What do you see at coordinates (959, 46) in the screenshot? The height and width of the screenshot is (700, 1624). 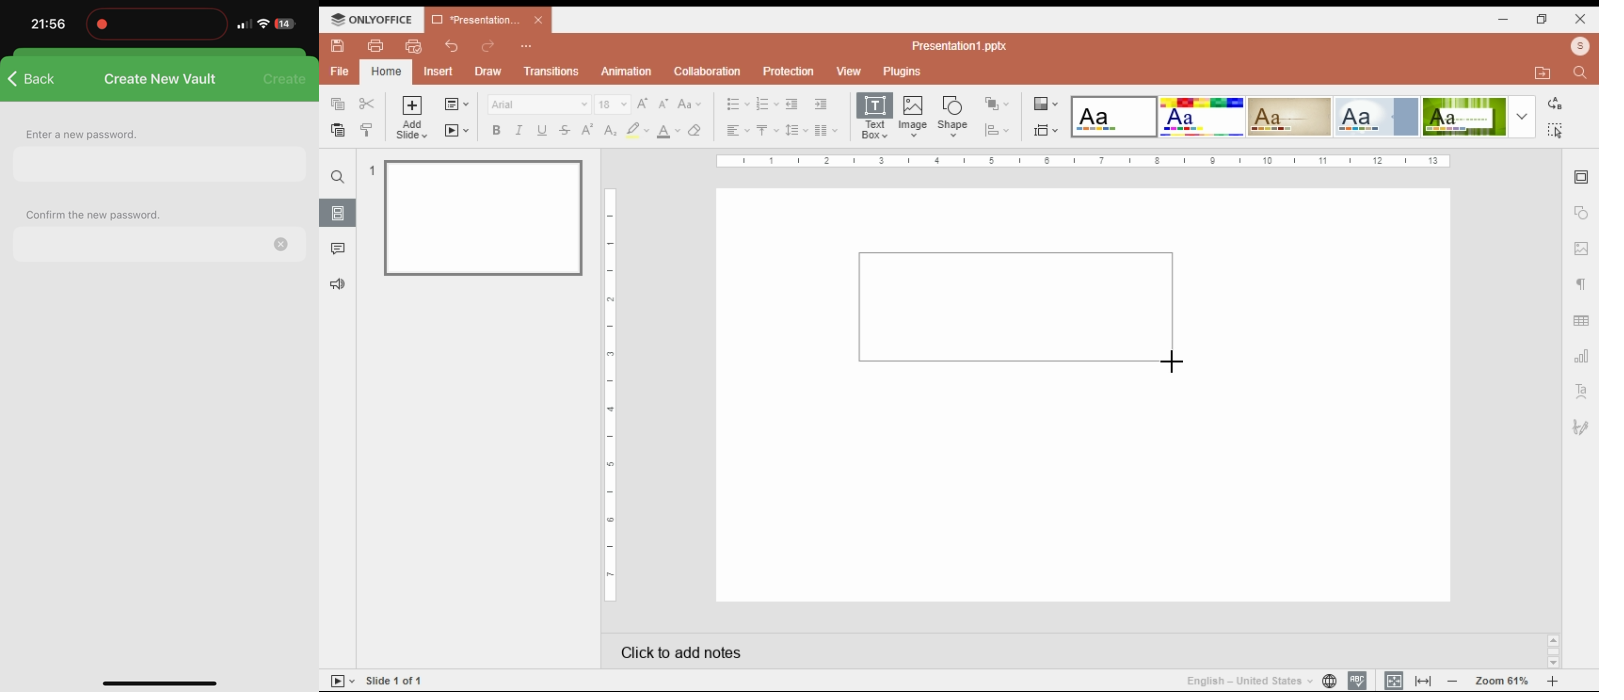 I see `Presentation1.pptx` at bounding box center [959, 46].